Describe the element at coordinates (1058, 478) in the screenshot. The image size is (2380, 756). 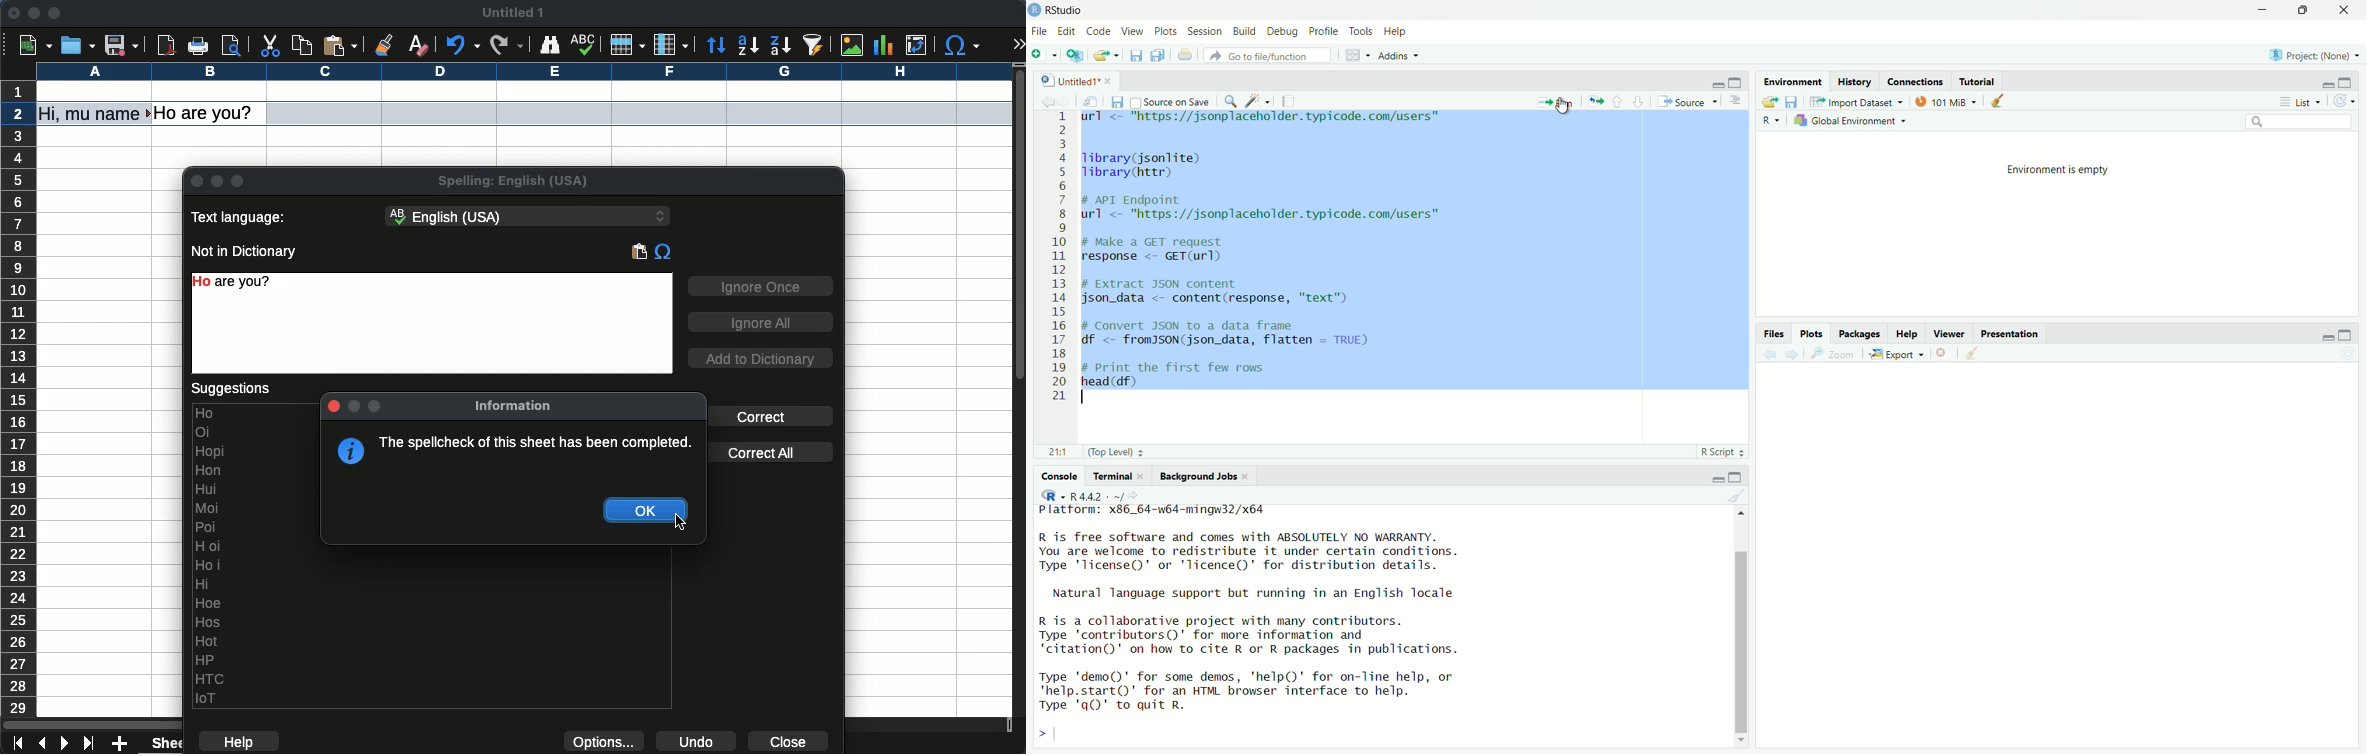
I see `Console` at that location.